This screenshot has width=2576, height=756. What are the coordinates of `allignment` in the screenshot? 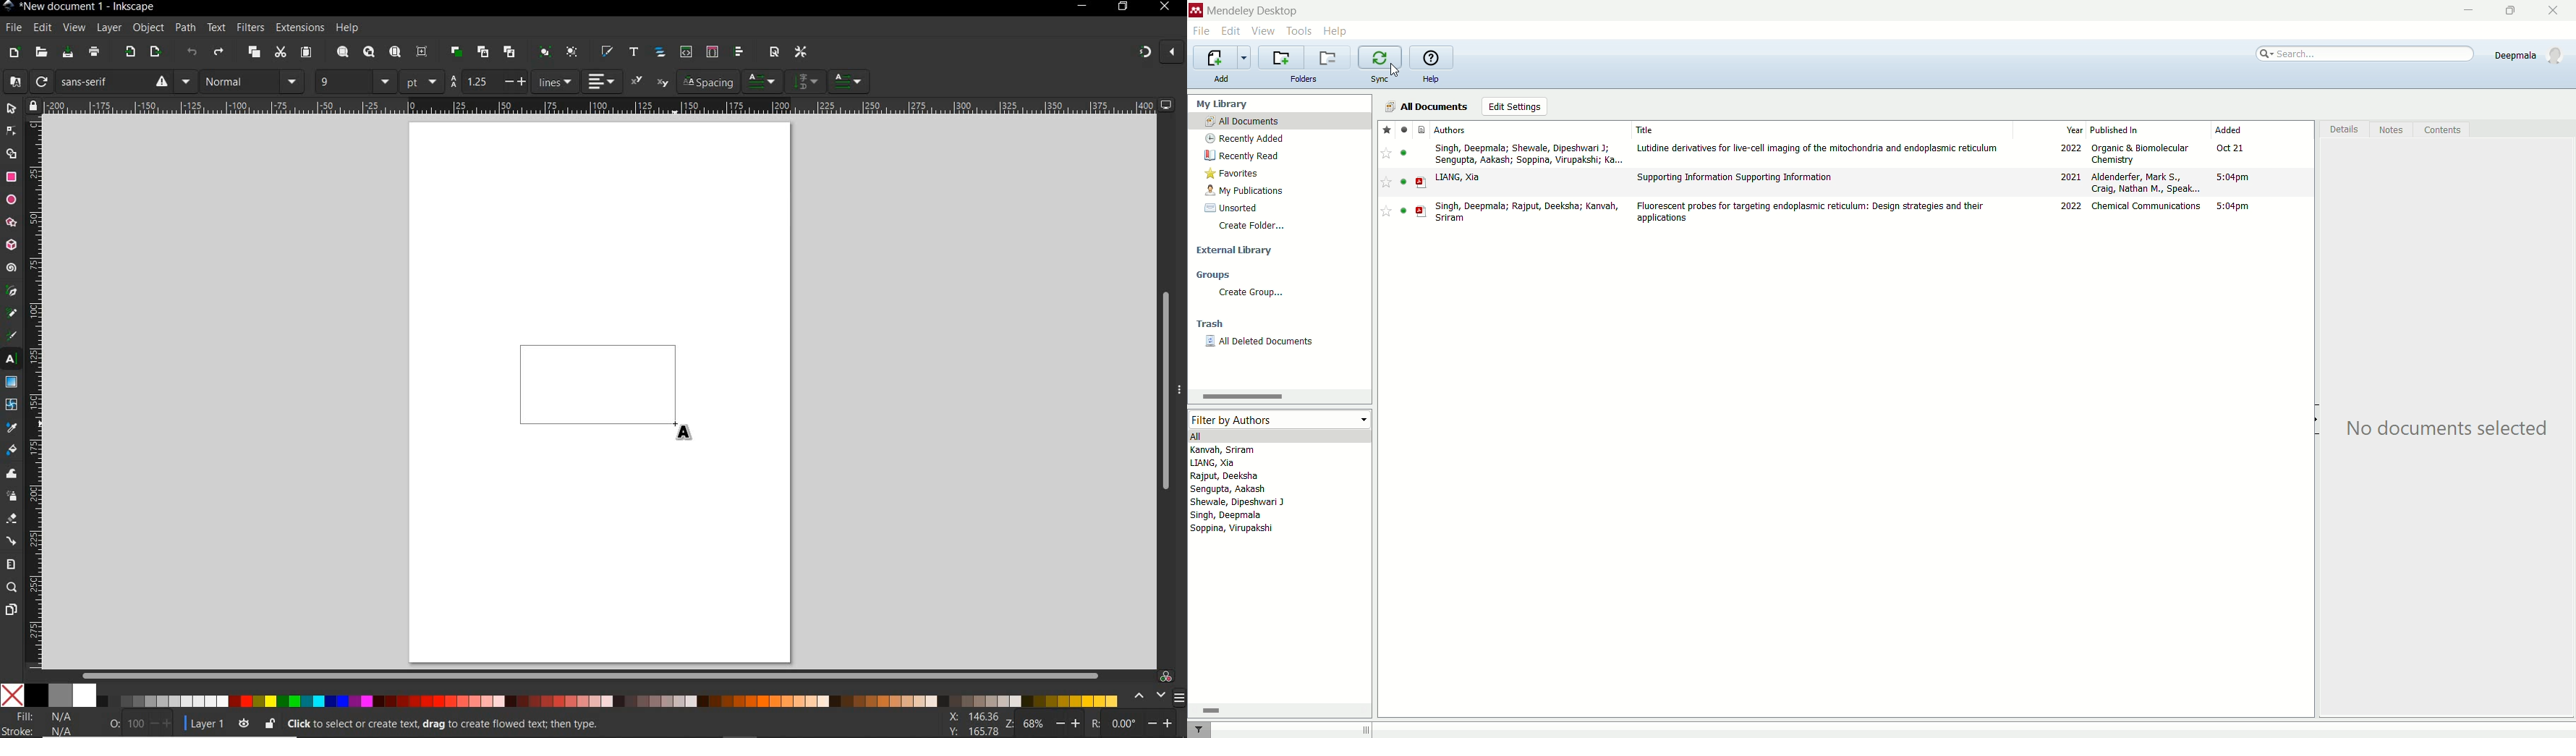 It's located at (602, 81).